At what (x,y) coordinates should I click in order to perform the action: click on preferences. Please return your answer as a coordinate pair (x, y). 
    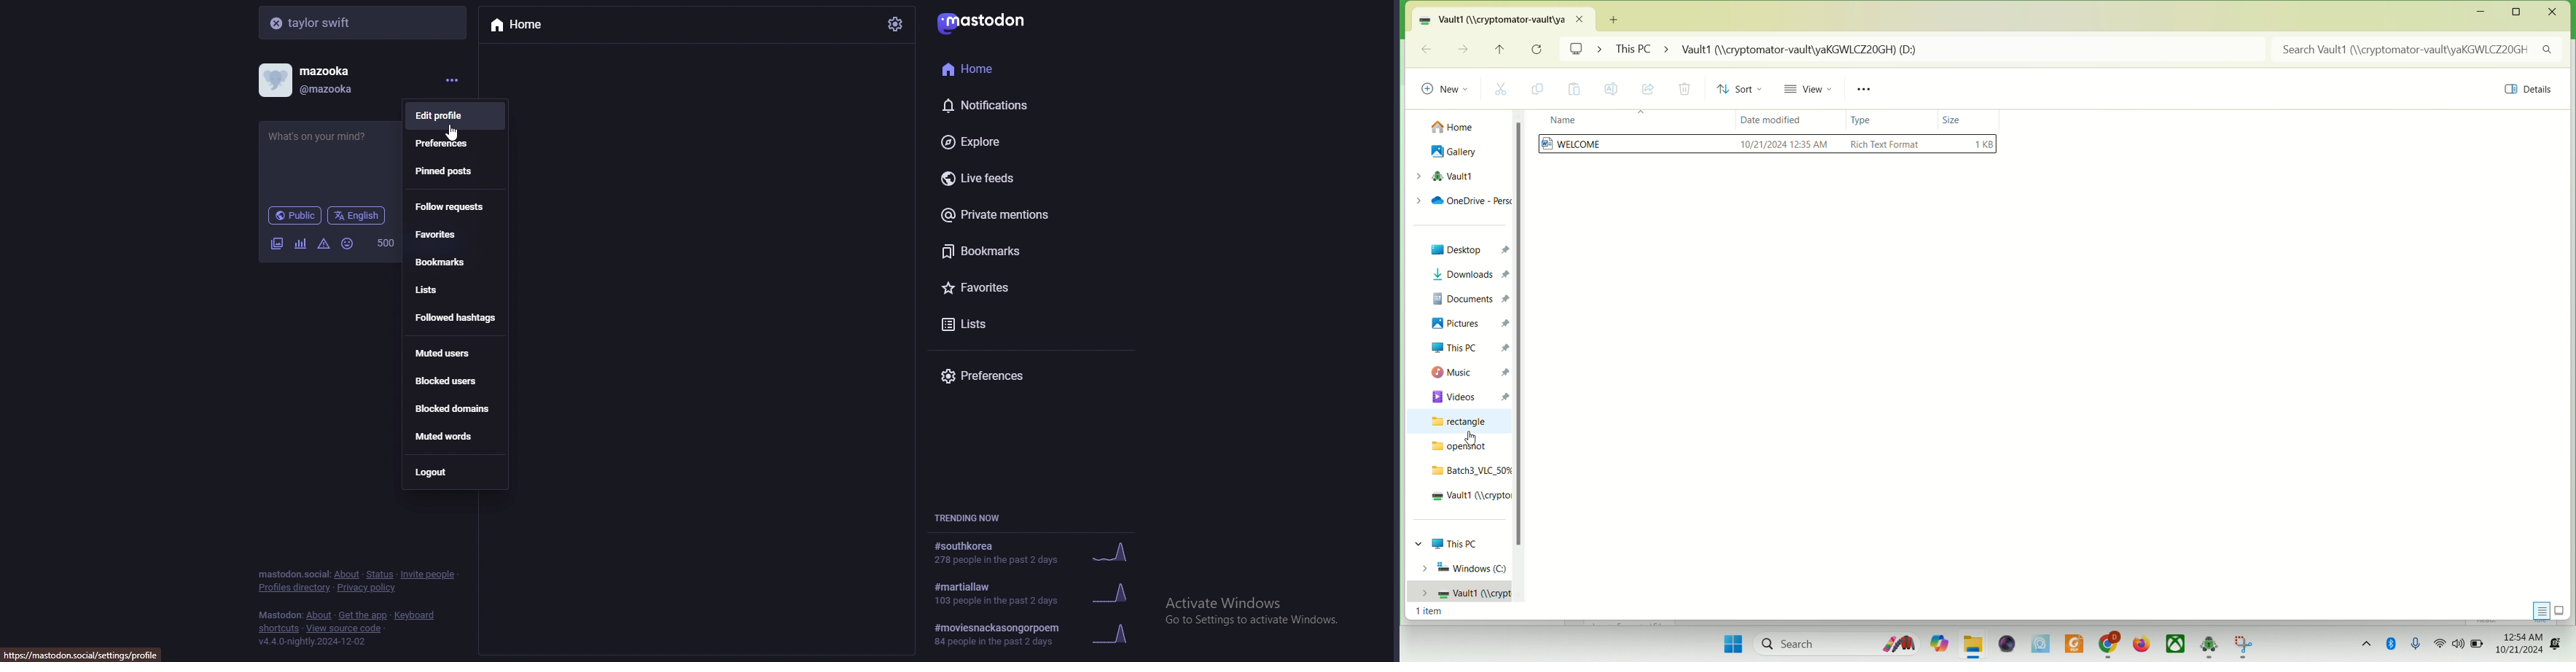
    Looking at the image, I should click on (1012, 377).